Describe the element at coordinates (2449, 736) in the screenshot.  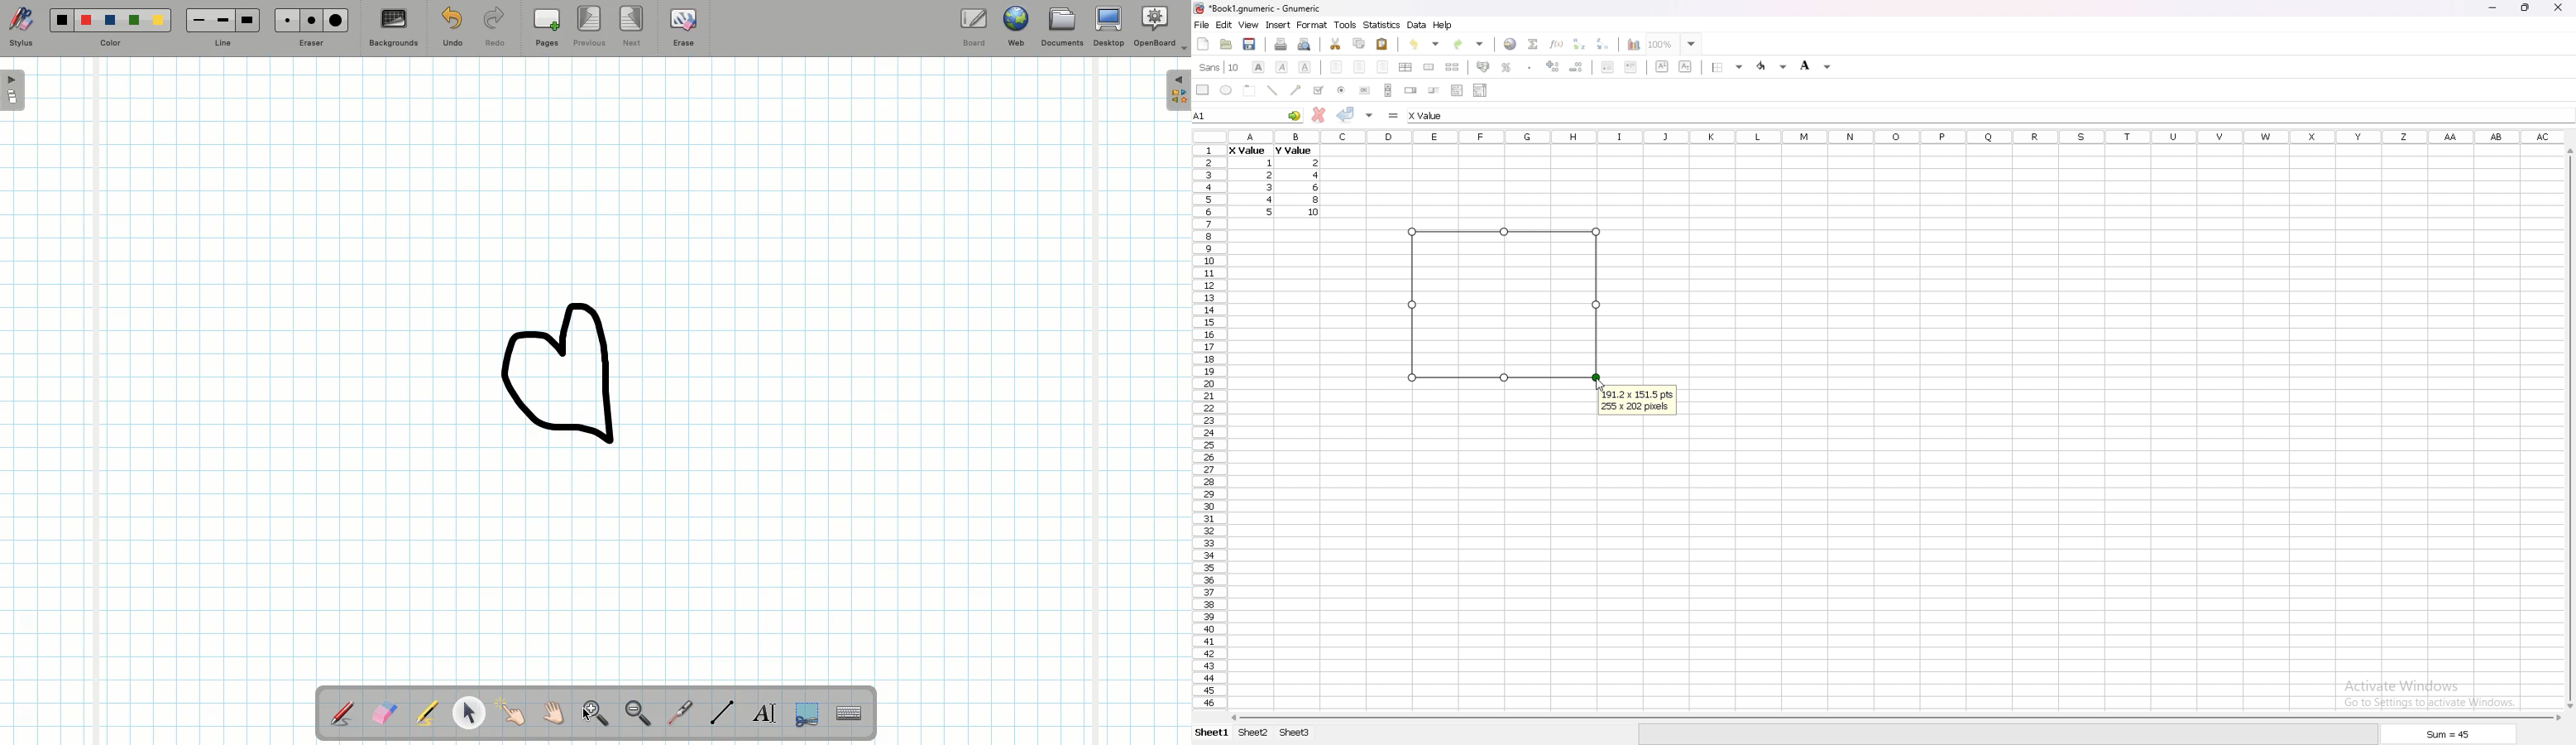
I see `sum` at that location.